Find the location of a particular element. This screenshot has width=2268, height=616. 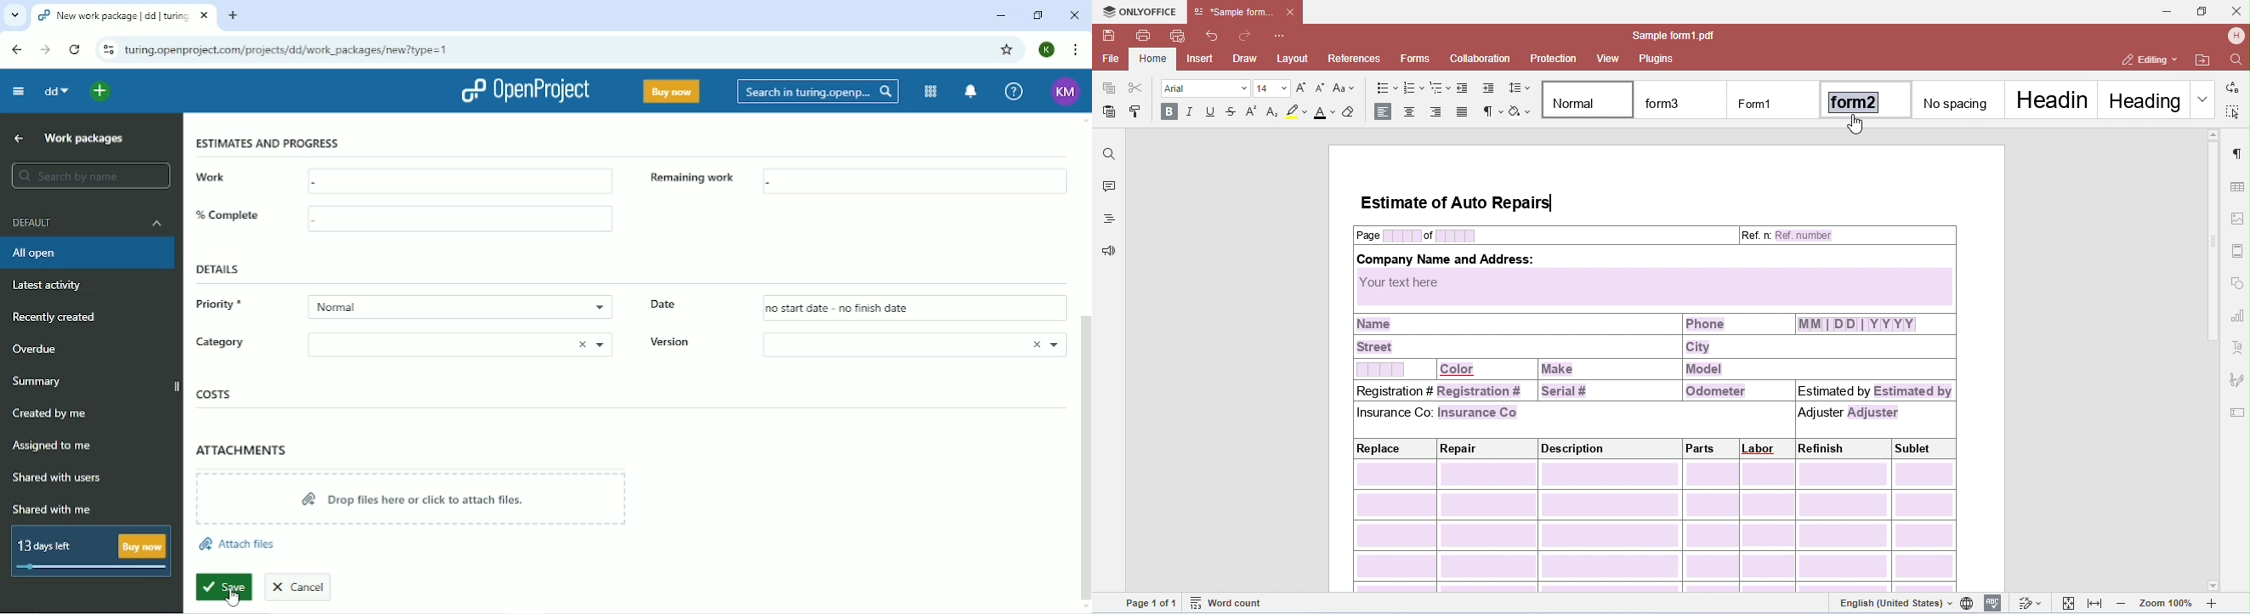

Costs is located at coordinates (214, 394).